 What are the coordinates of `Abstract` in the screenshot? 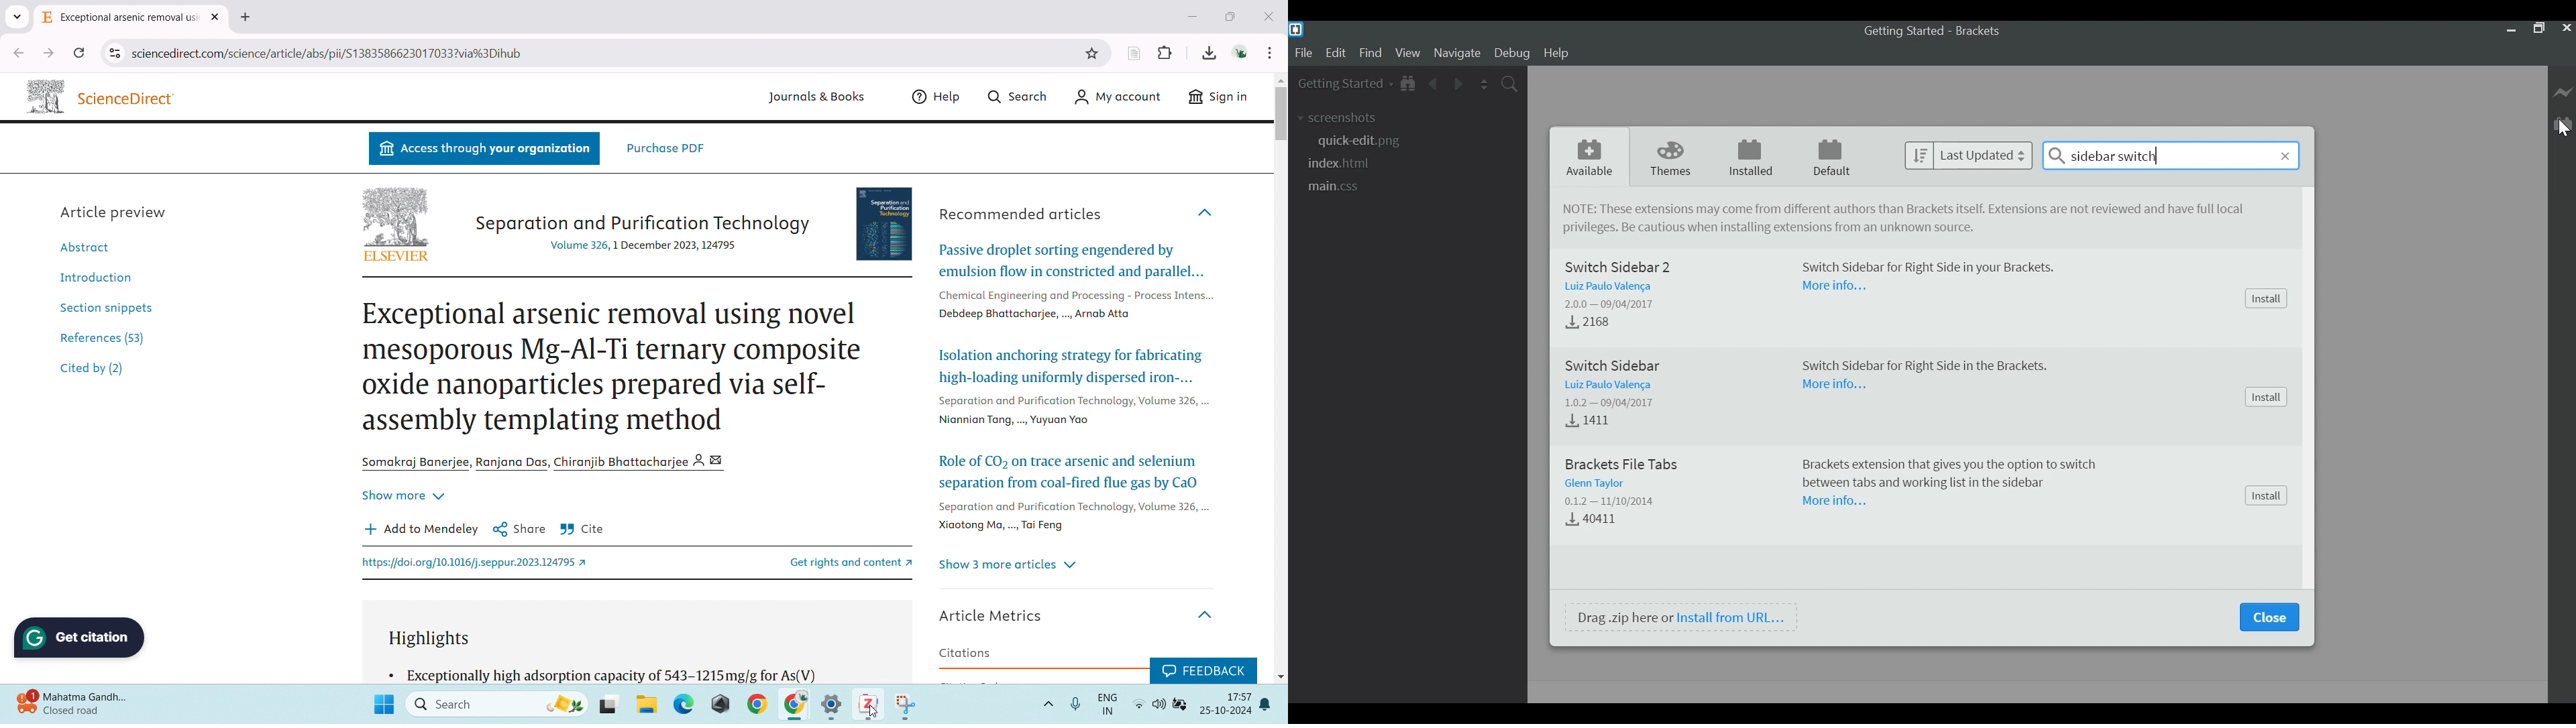 It's located at (91, 246).